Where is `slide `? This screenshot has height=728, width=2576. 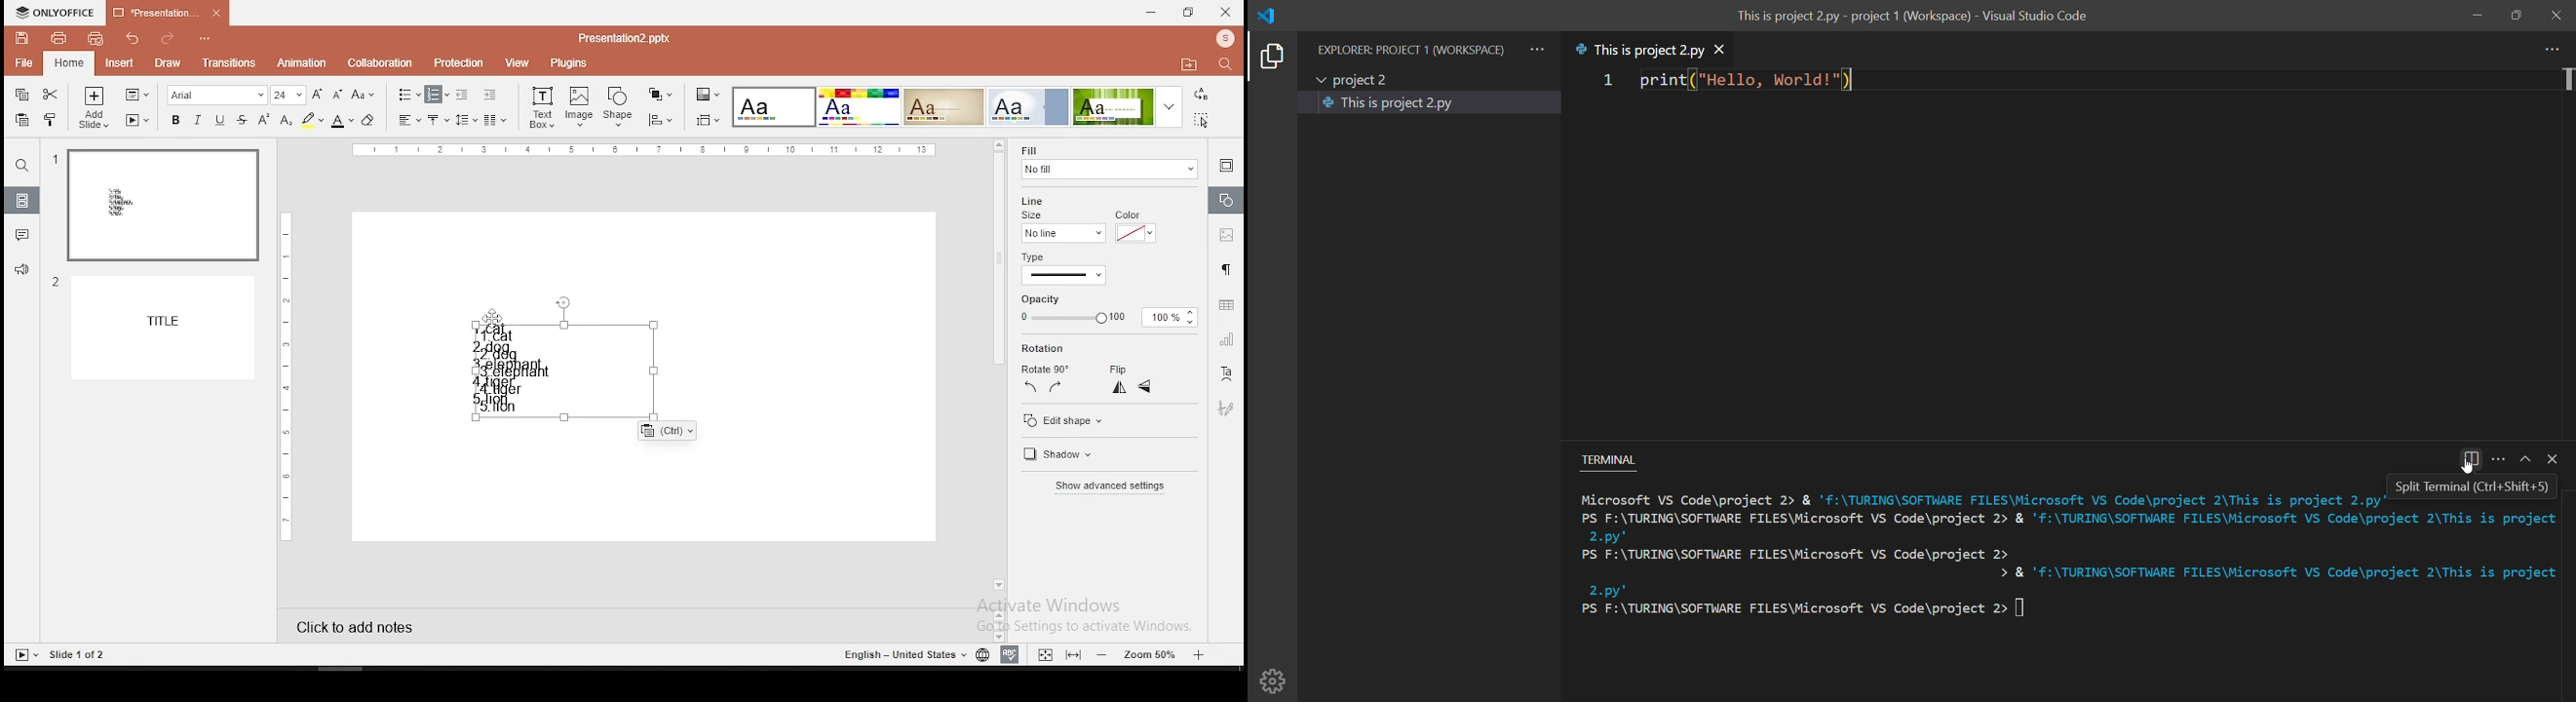
slide  is located at coordinates (168, 329).